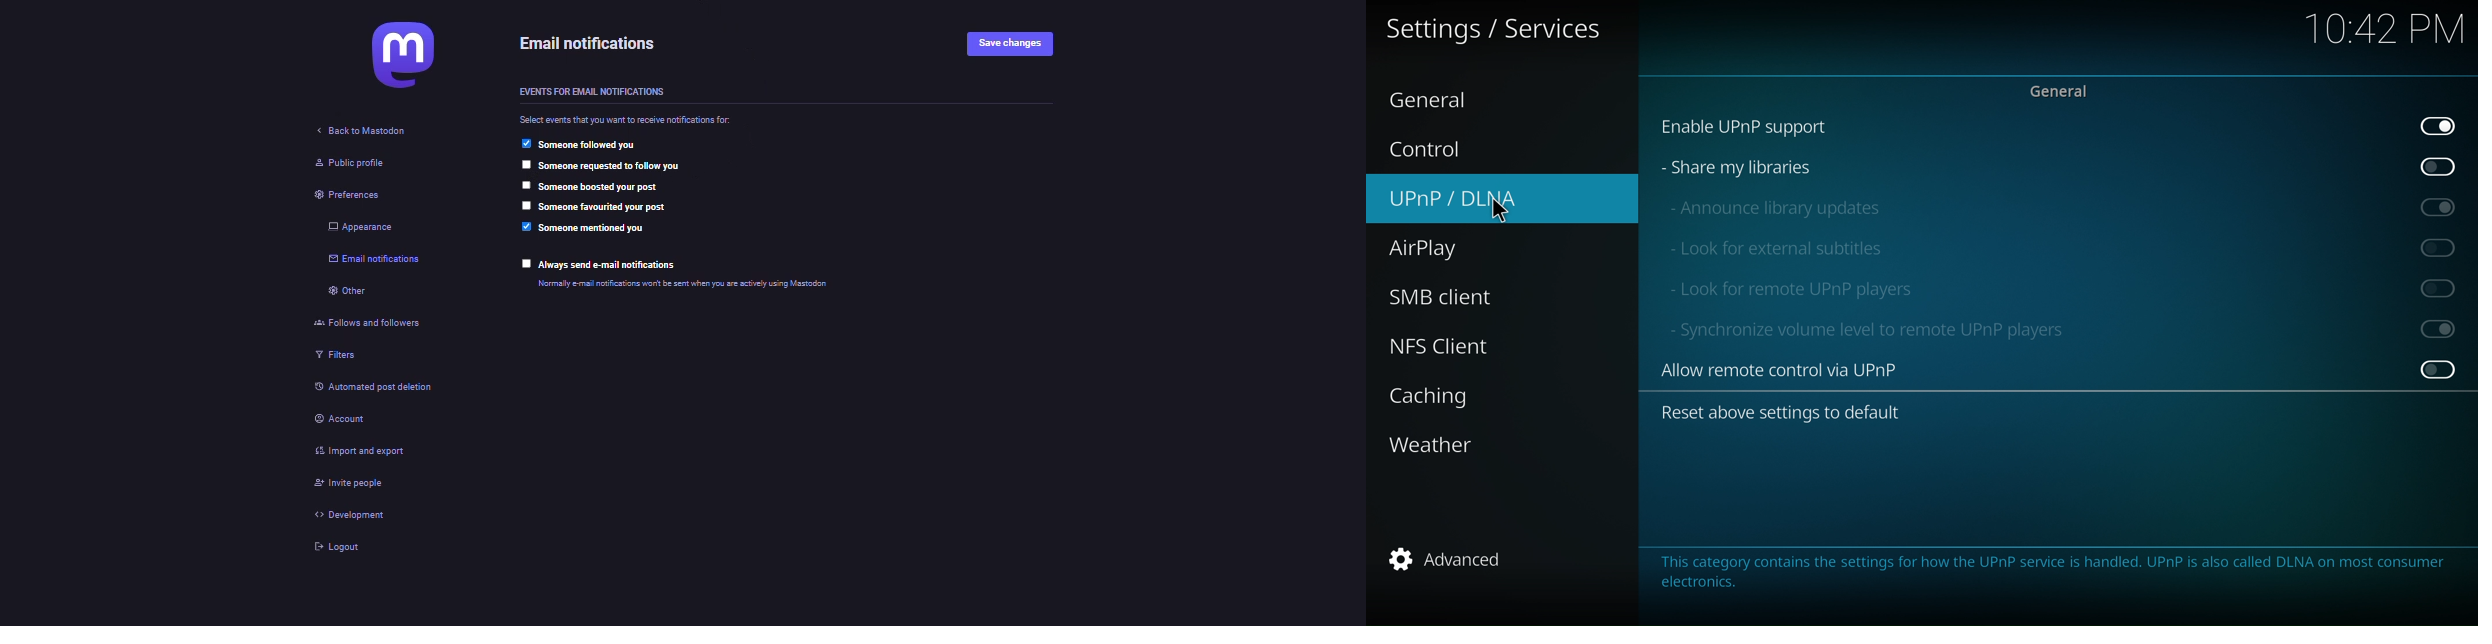 The height and width of the screenshot is (644, 2492). I want to click on preferences, so click(332, 195).